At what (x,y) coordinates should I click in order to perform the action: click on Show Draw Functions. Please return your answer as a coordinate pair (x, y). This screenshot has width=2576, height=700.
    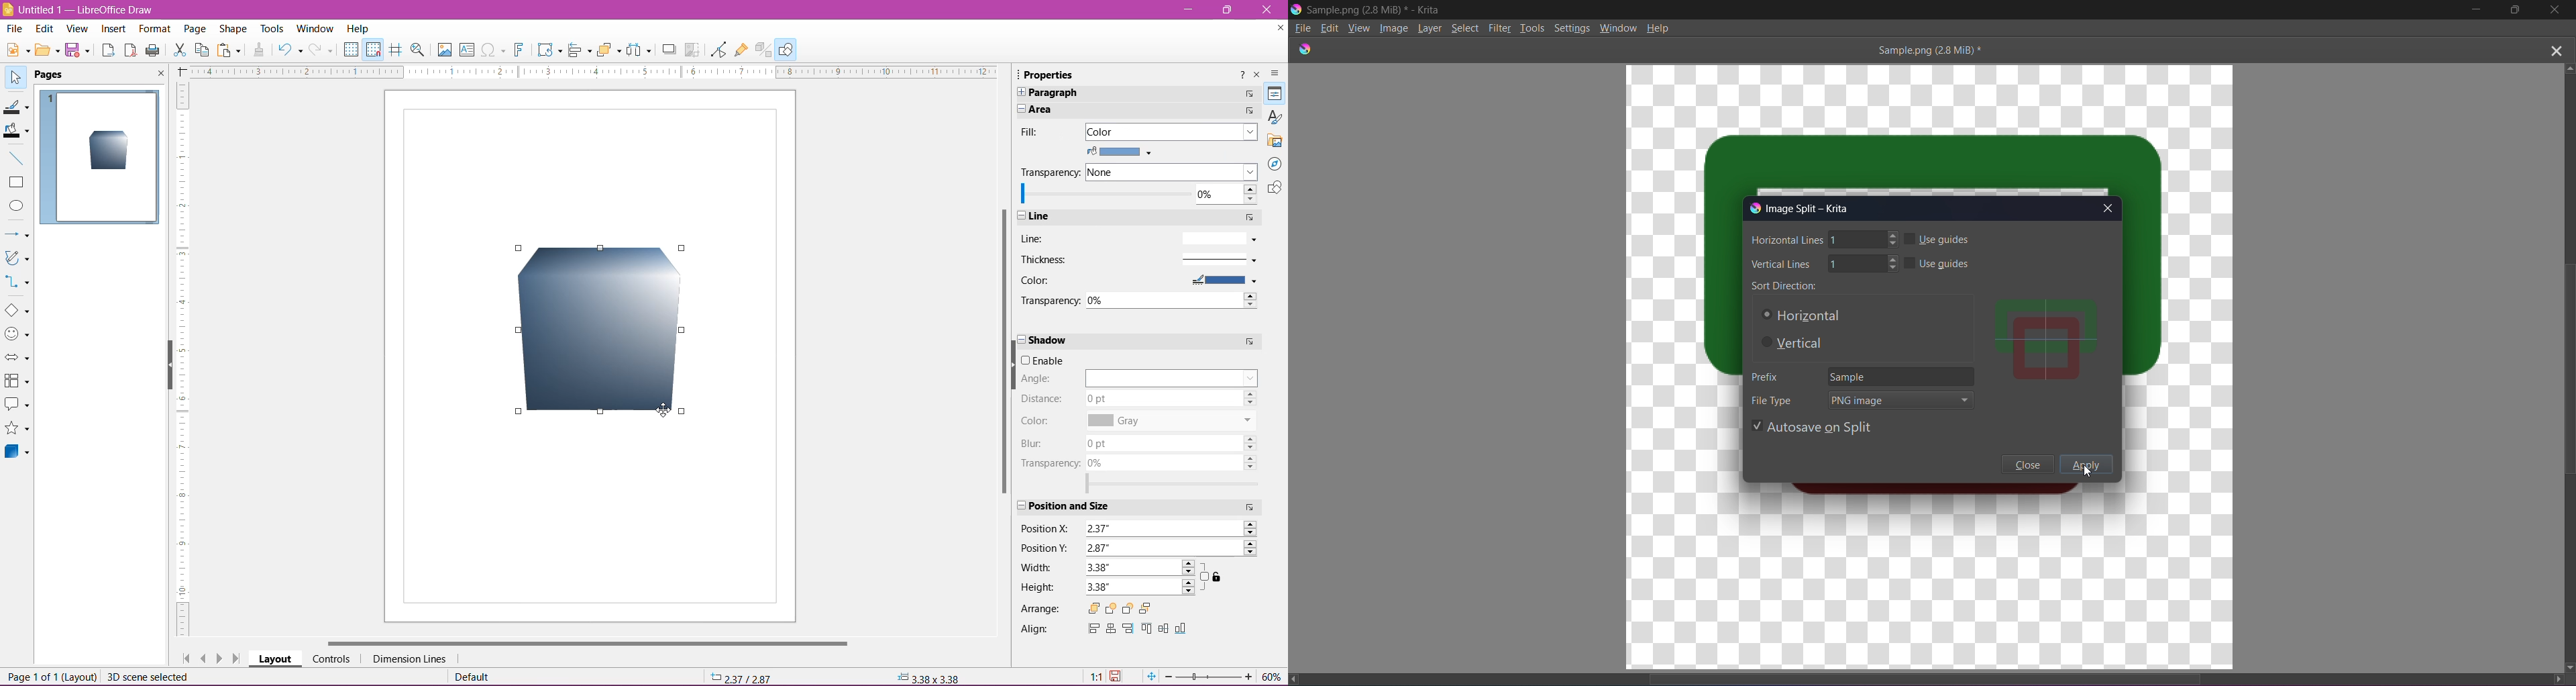
    Looking at the image, I should click on (786, 49).